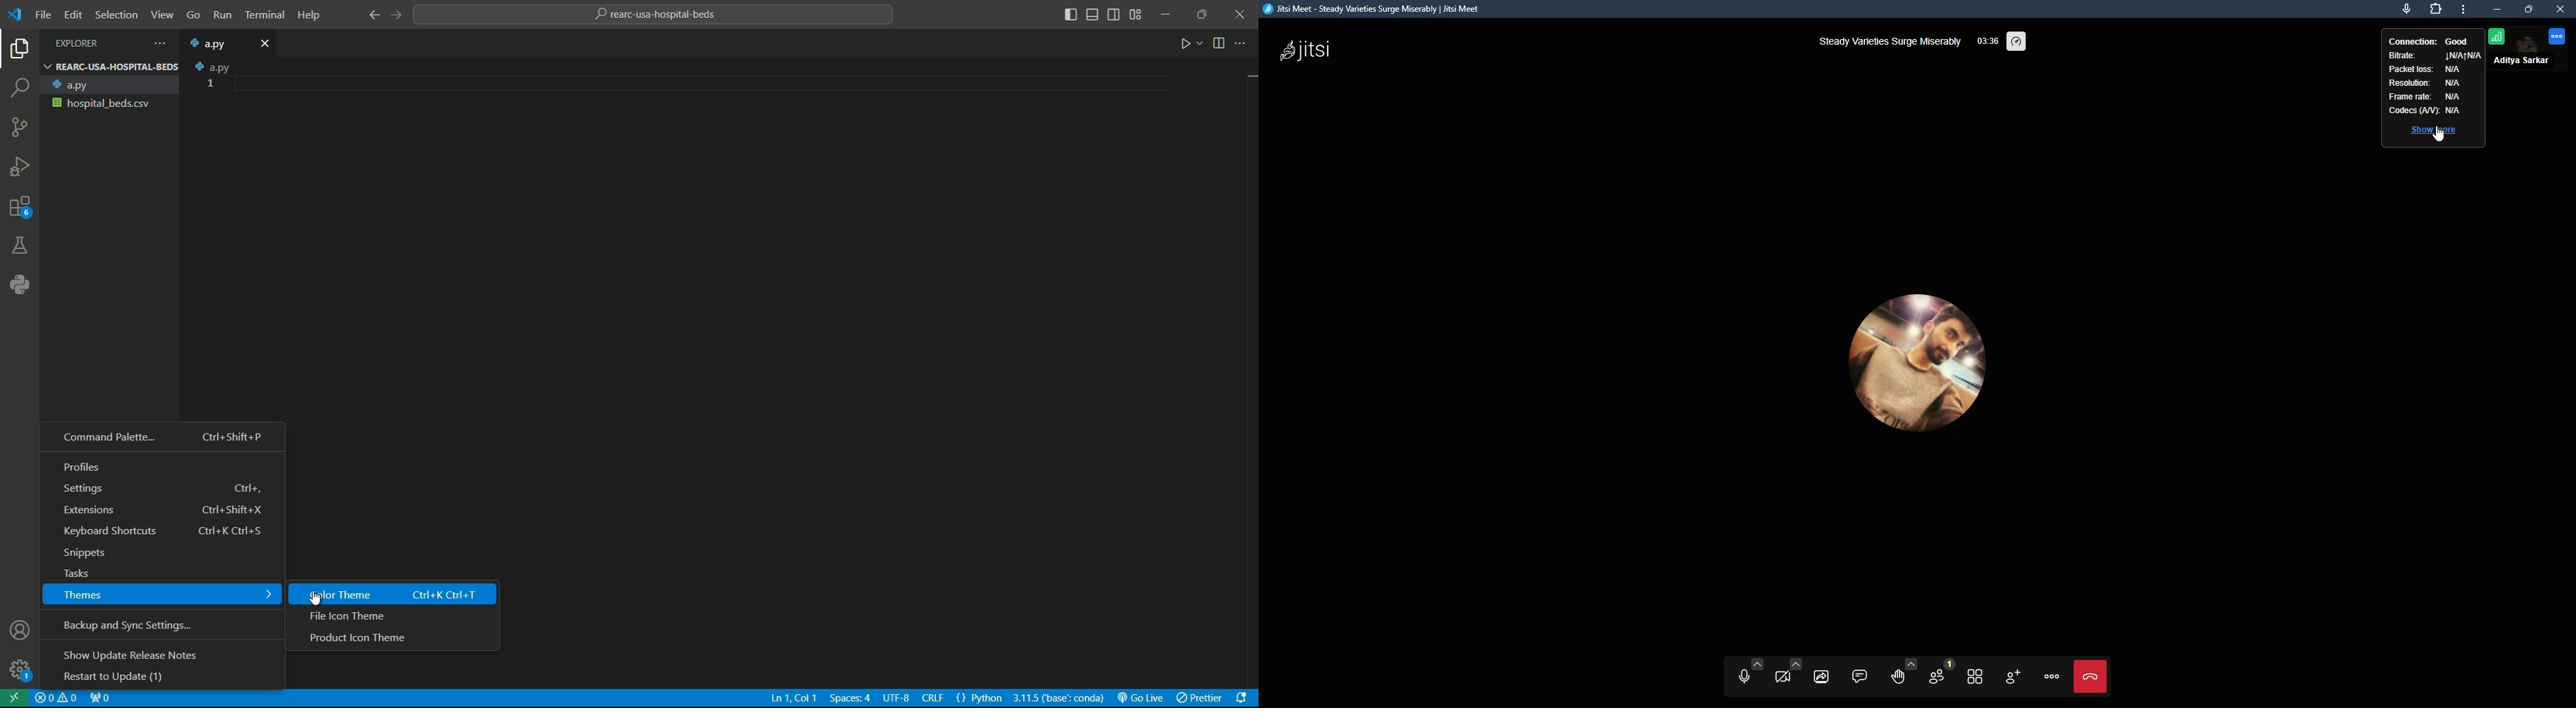  What do you see at coordinates (2498, 9) in the screenshot?
I see `minimize` at bounding box center [2498, 9].